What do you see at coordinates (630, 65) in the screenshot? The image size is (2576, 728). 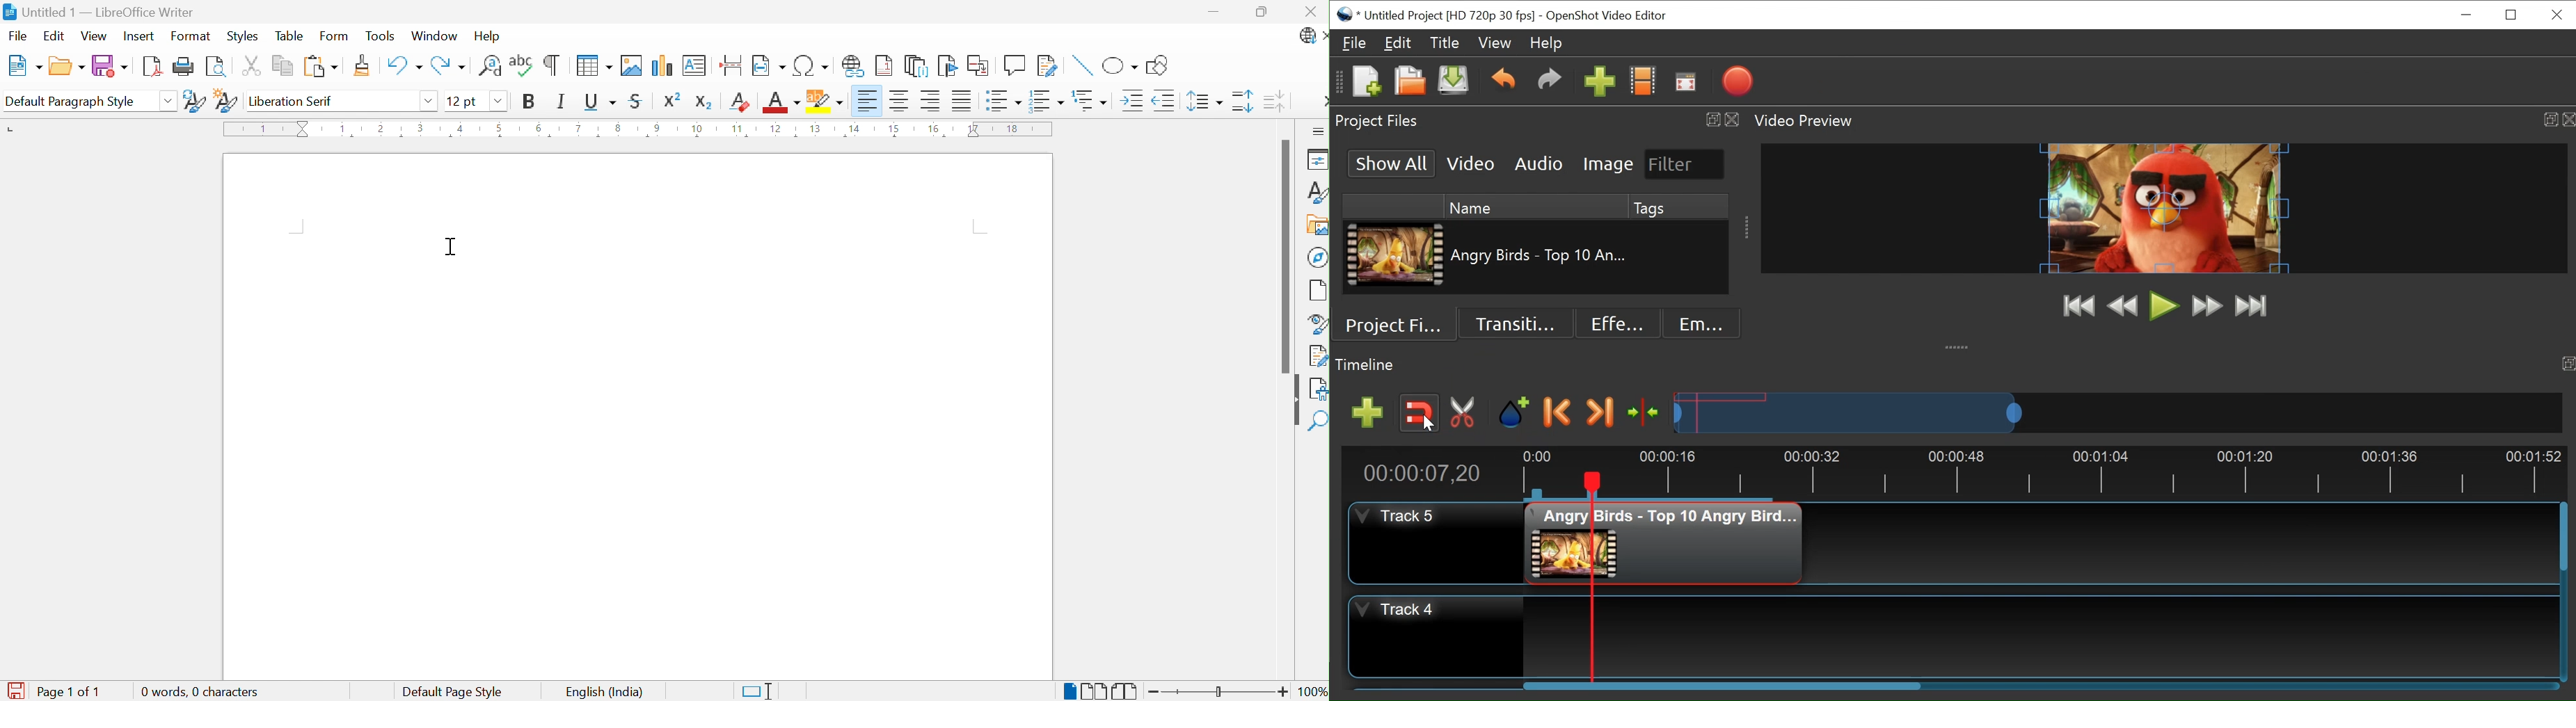 I see `Insert Image` at bounding box center [630, 65].